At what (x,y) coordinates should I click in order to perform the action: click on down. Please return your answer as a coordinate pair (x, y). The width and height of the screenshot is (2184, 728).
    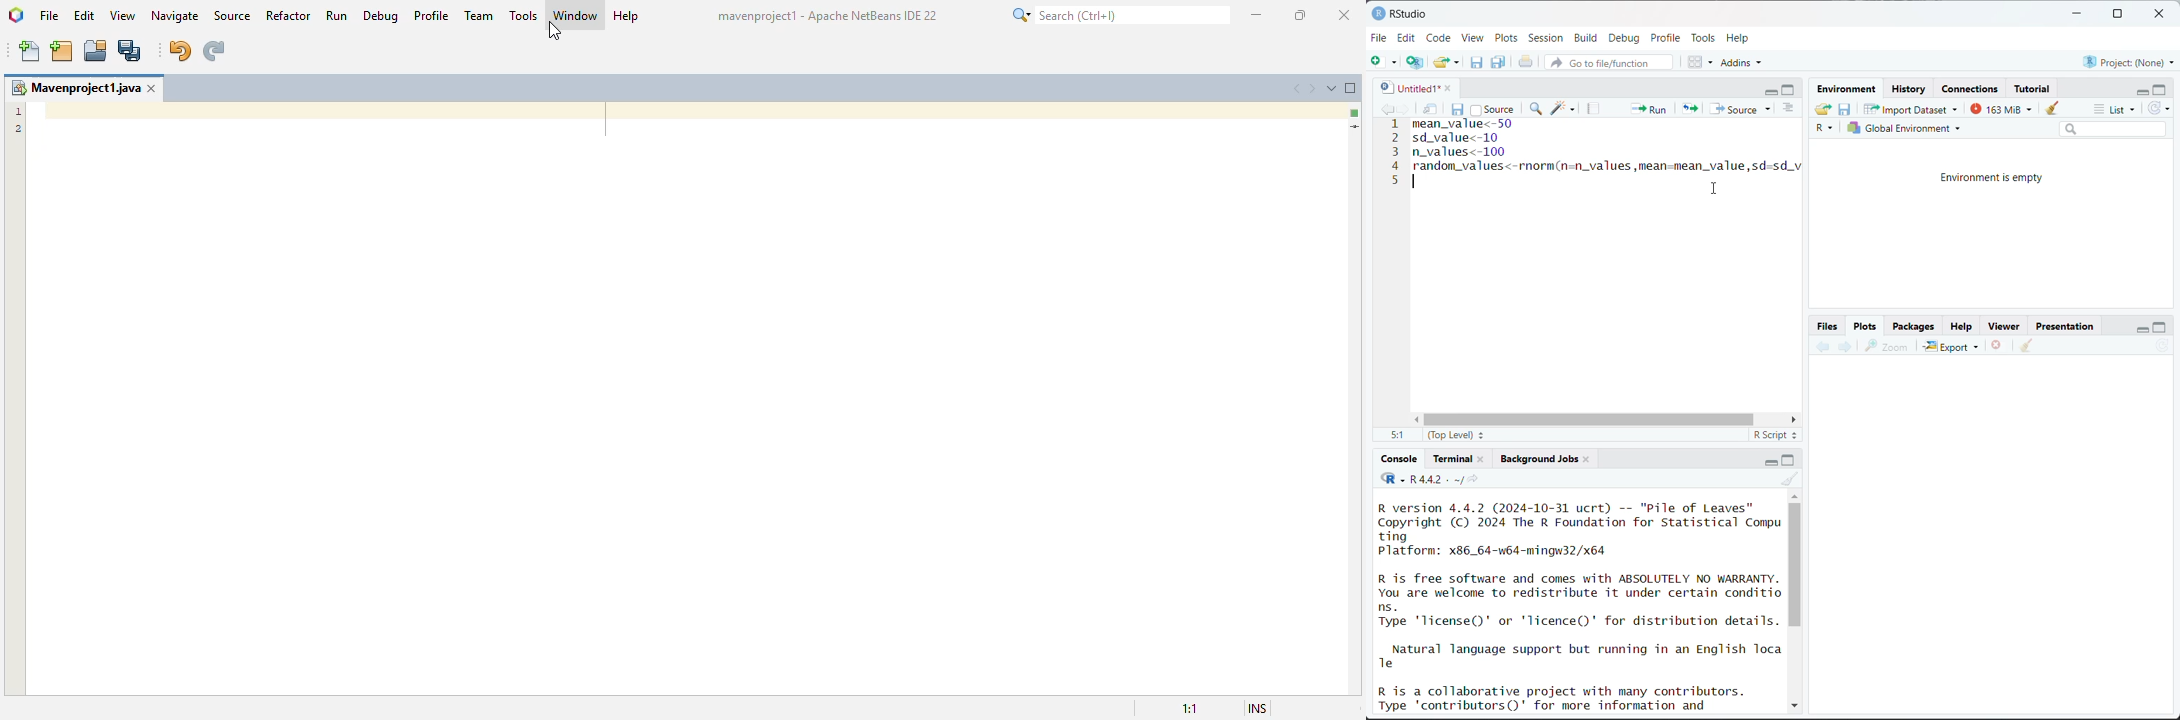
    Looking at the image, I should click on (1794, 703).